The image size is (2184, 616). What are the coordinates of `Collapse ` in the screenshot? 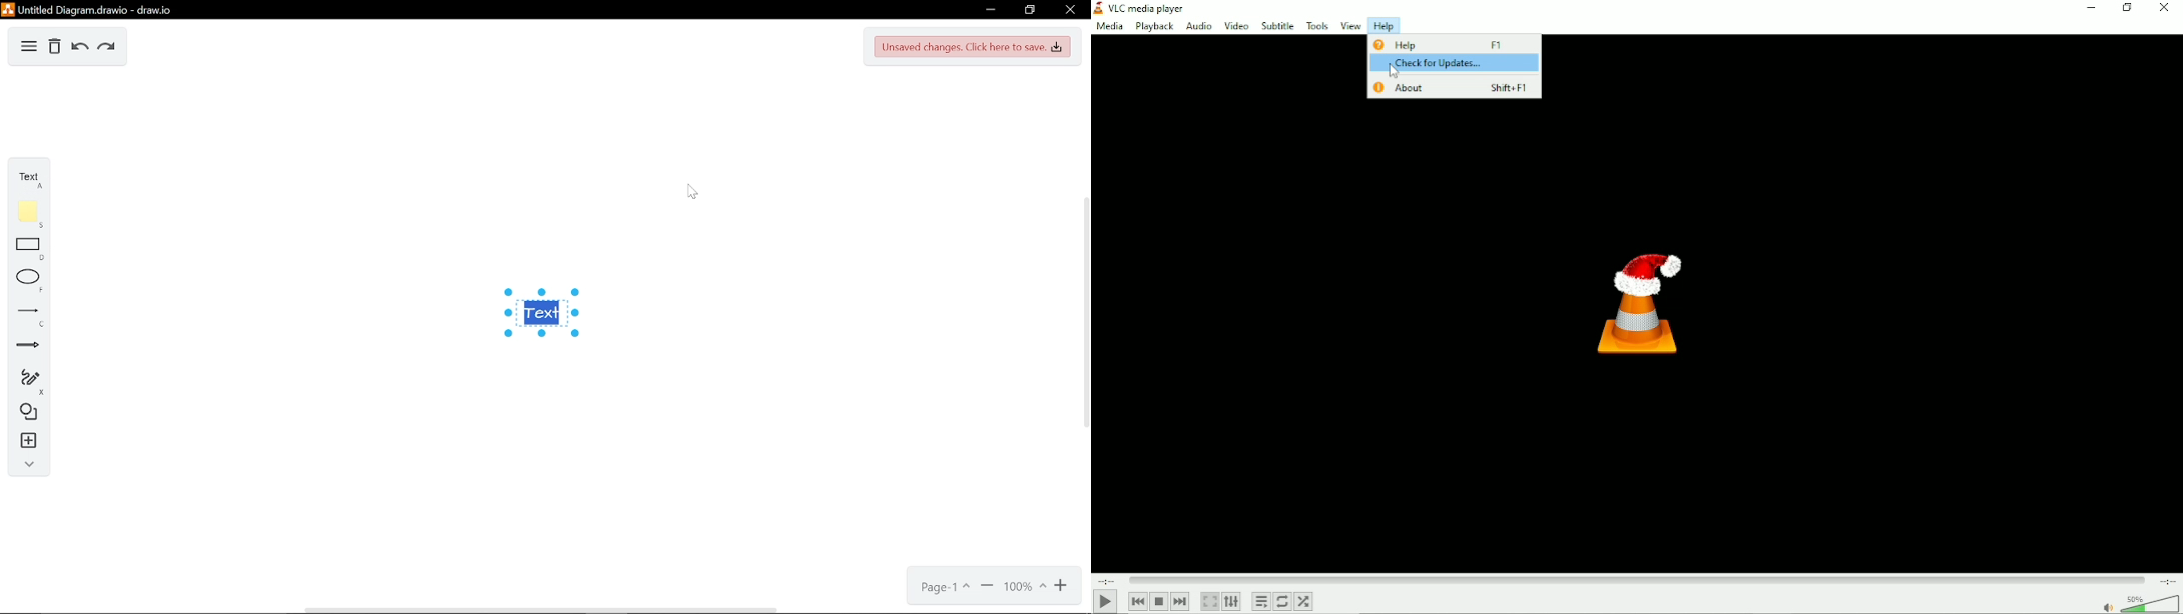 It's located at (26, 466).